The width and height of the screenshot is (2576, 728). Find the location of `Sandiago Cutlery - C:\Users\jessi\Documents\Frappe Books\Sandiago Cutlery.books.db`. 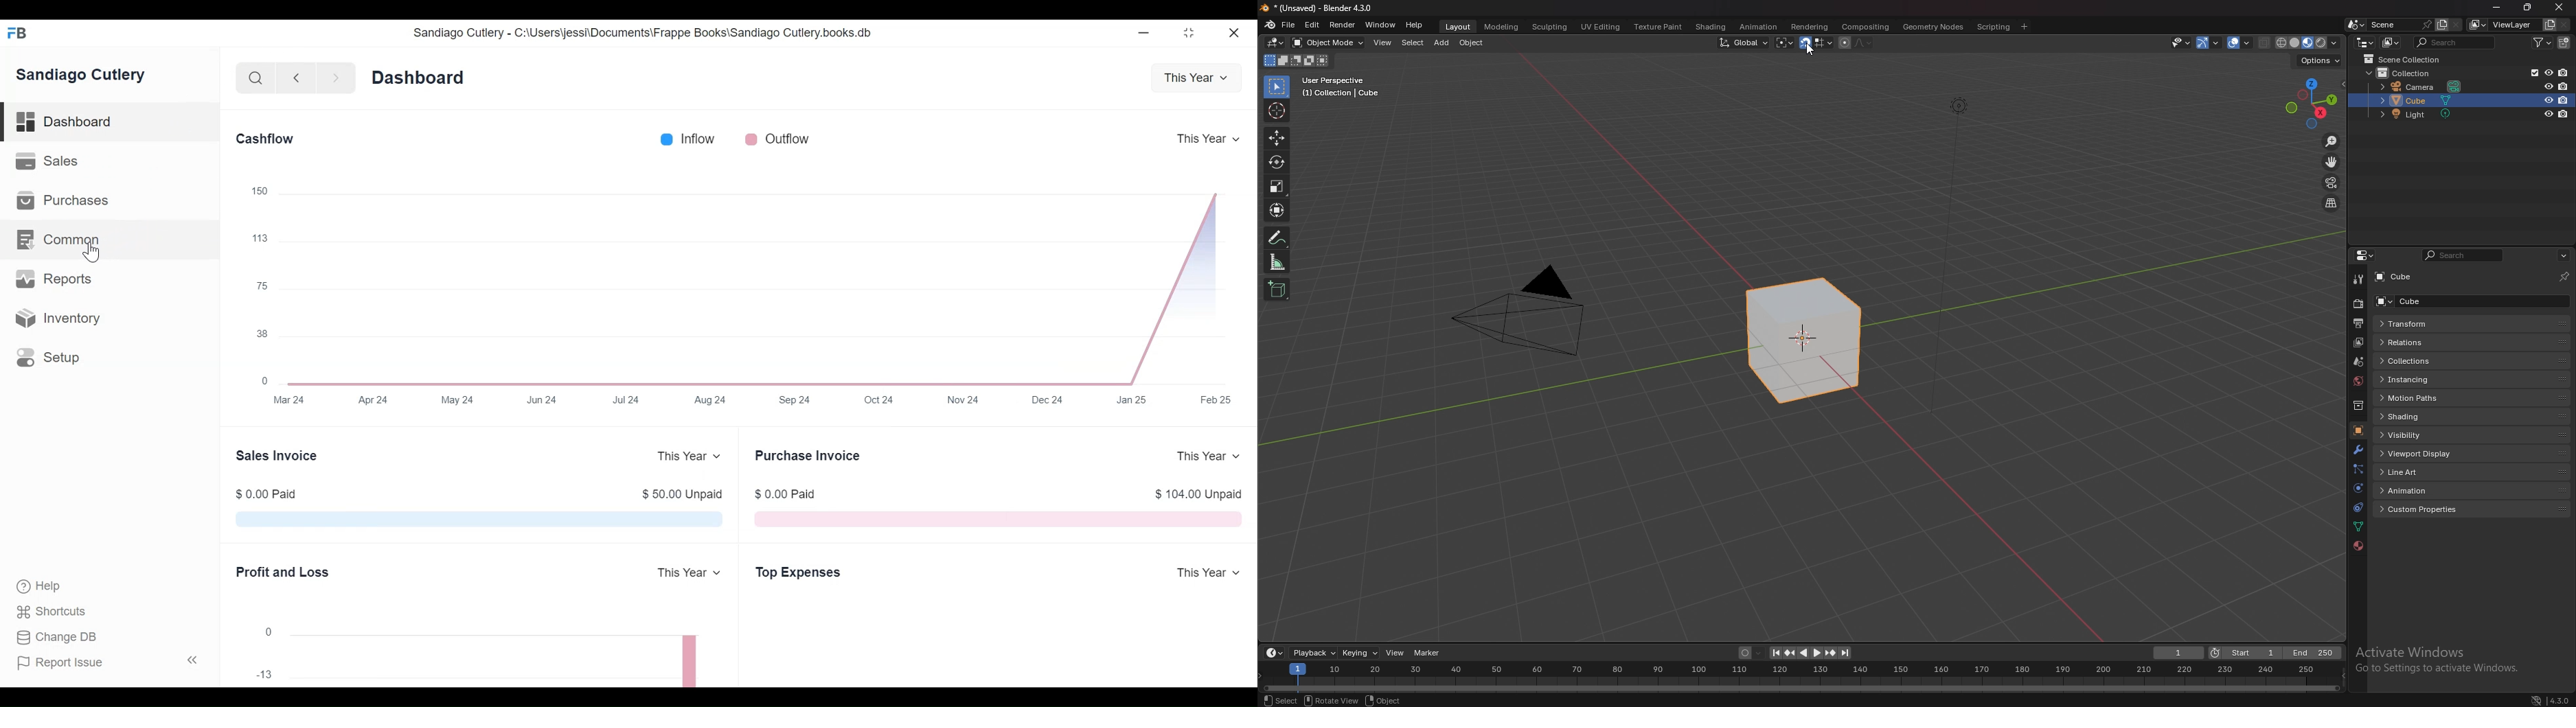

Sandiago Cutlery - C:\Users\jessi\Documents\Frappe Books\Sandiago Cutlery.books.db is located at coordinates (645, 34).